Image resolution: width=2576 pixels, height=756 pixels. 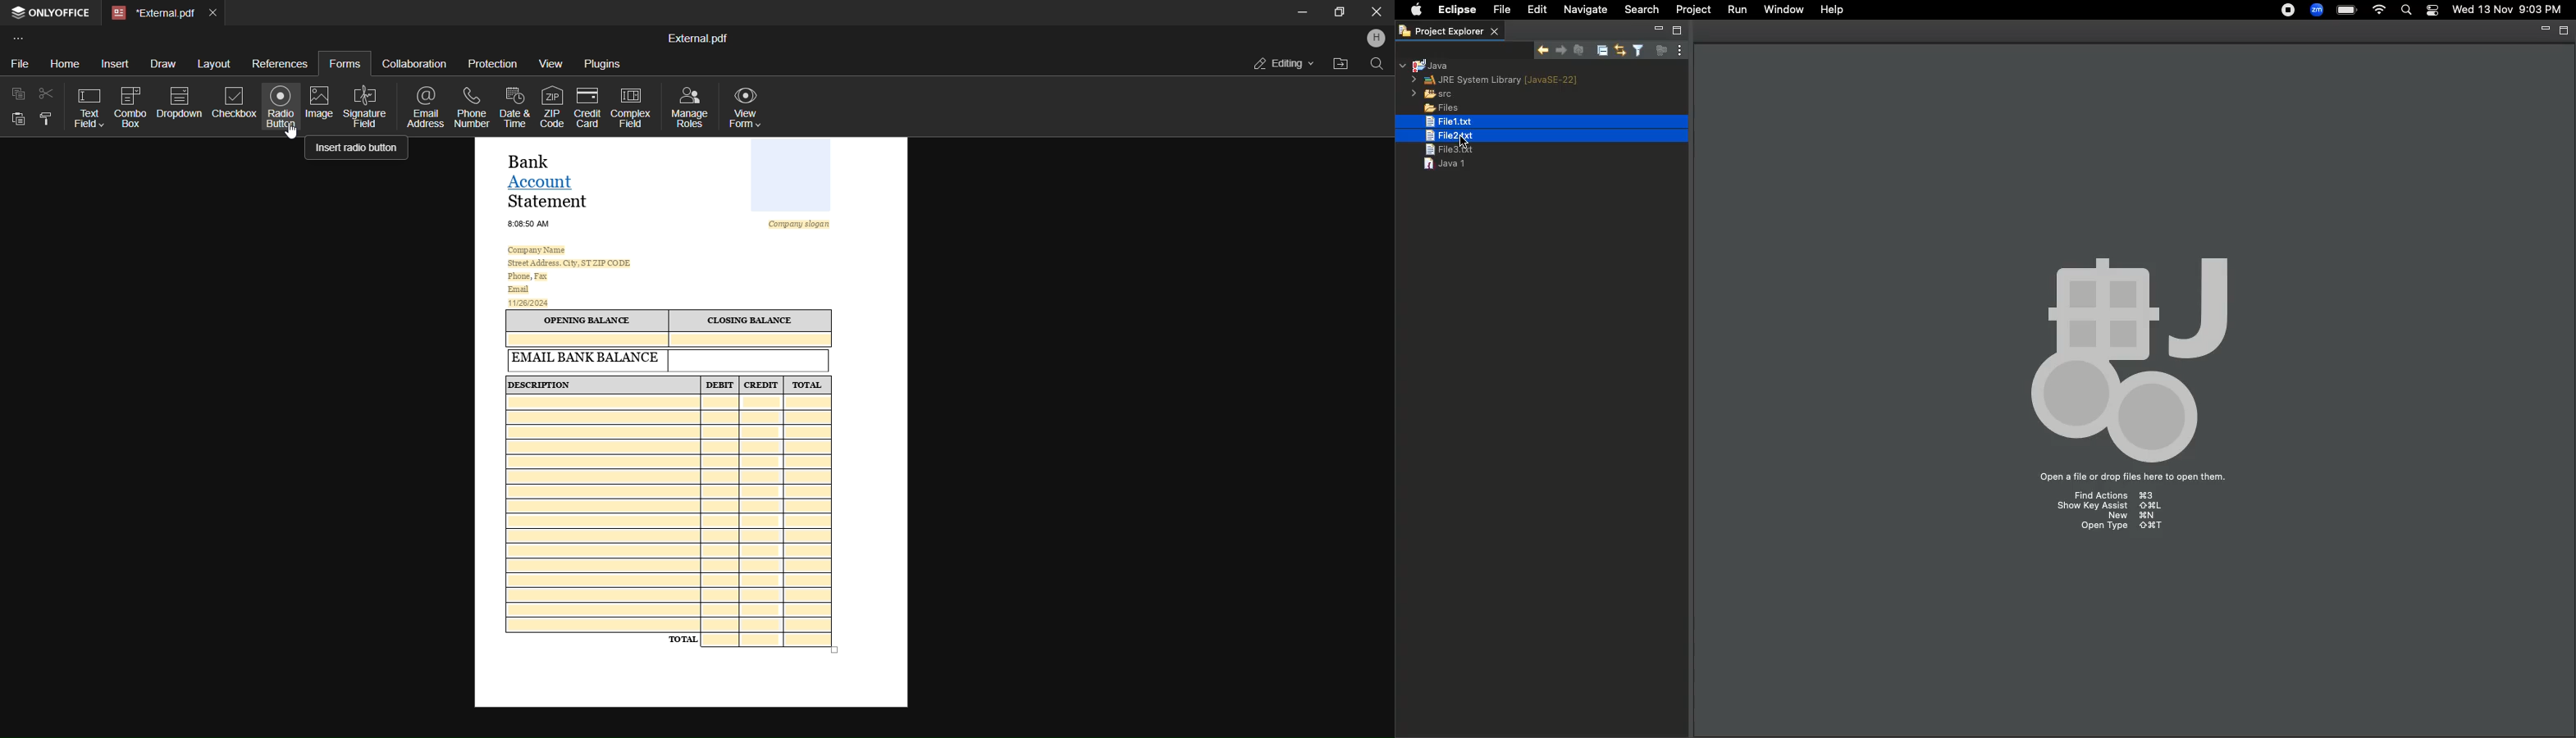 I want to click on Close, so click(x=1376, y=13).